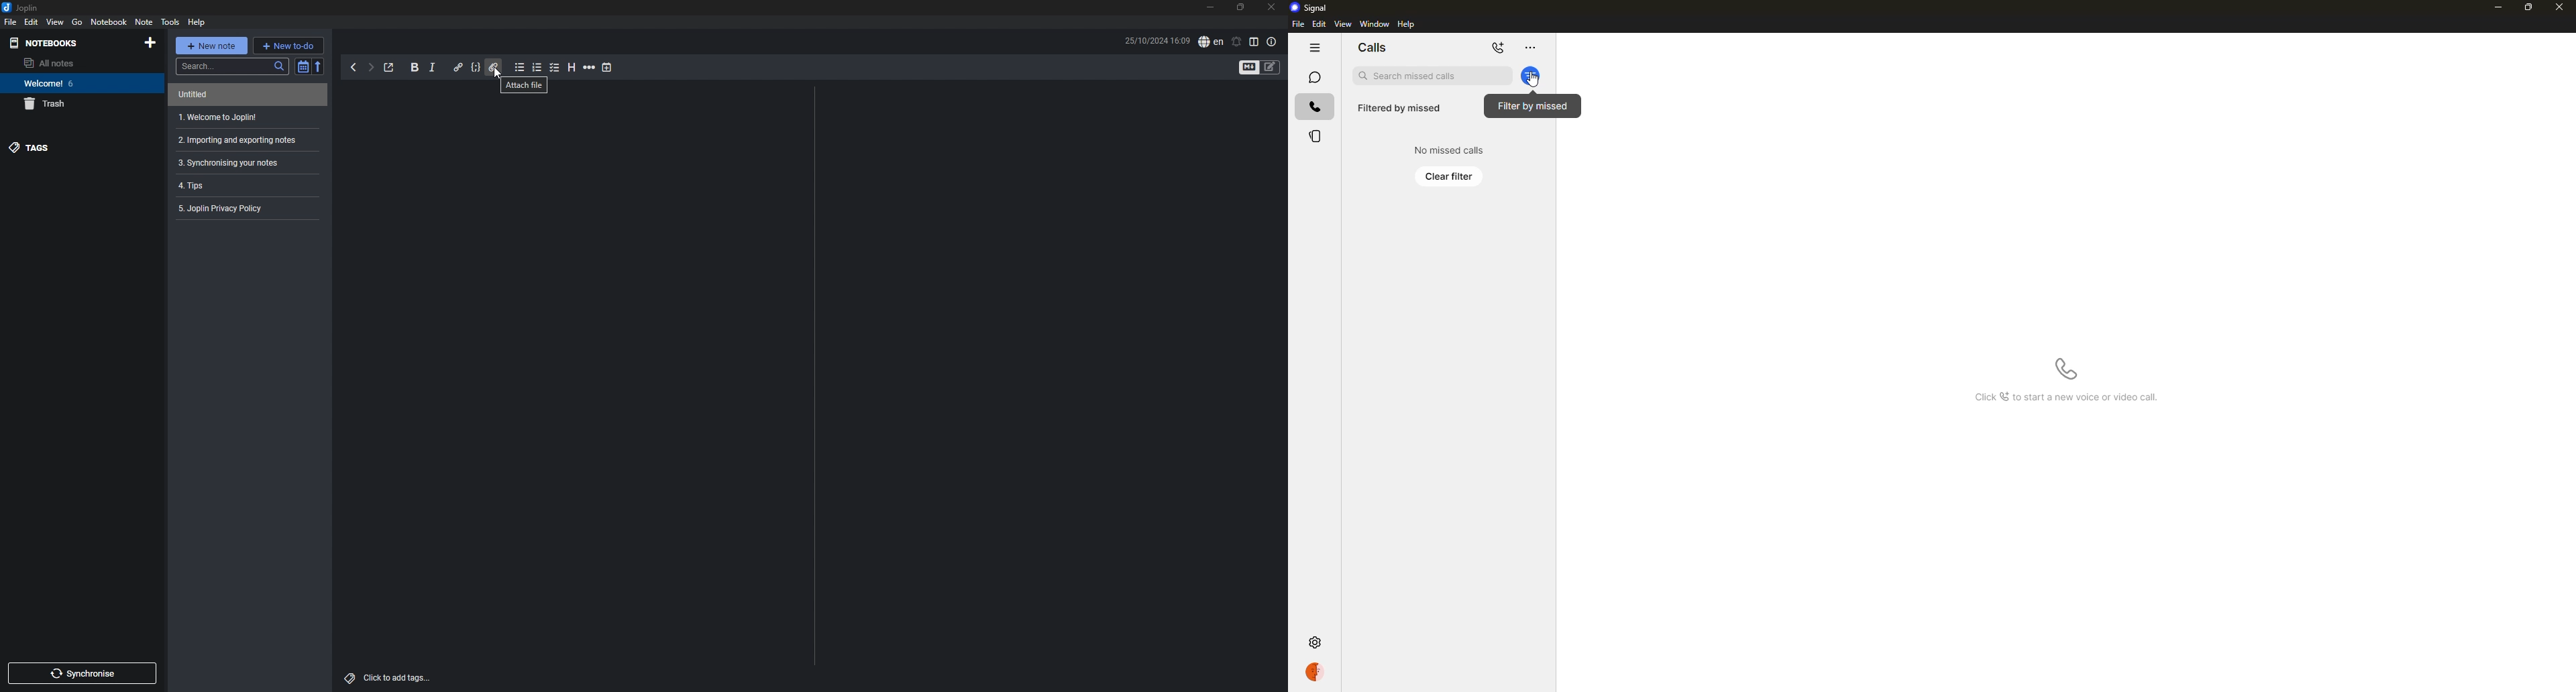  Describe the element at coordinates (1210, 8) in the screenshot. I see `minimize` at that location.